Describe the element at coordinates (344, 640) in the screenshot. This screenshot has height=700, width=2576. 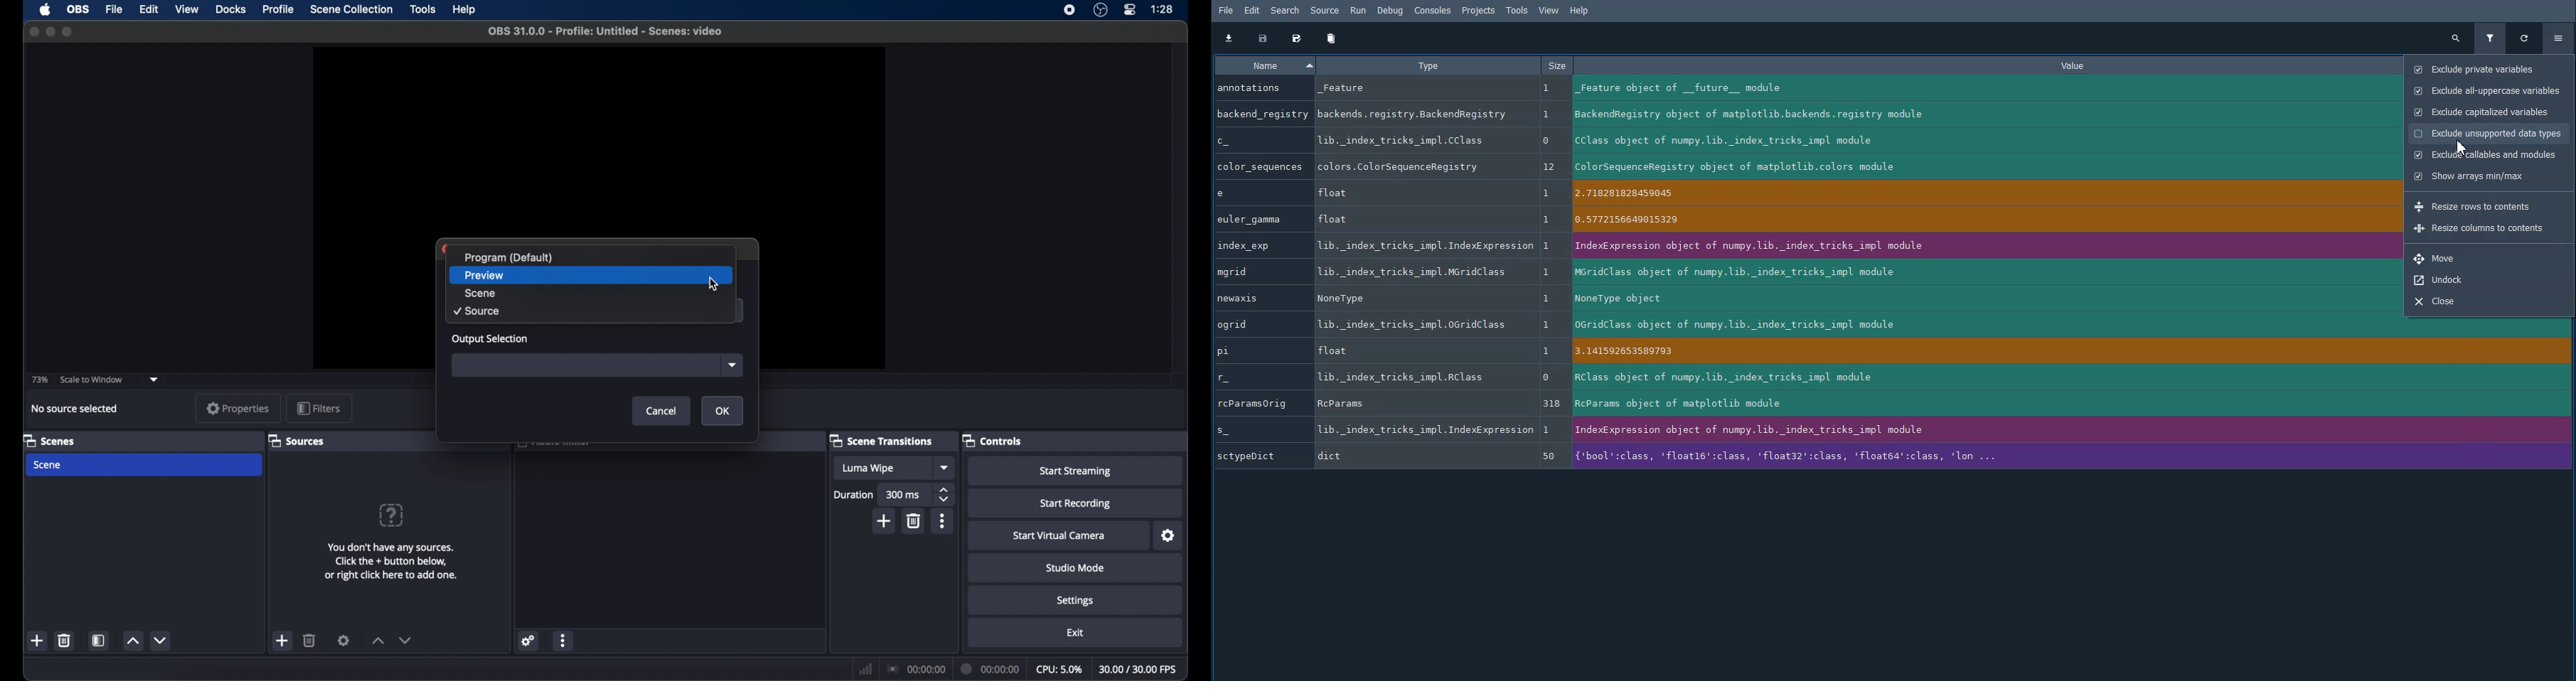
I see `settings` at that location.